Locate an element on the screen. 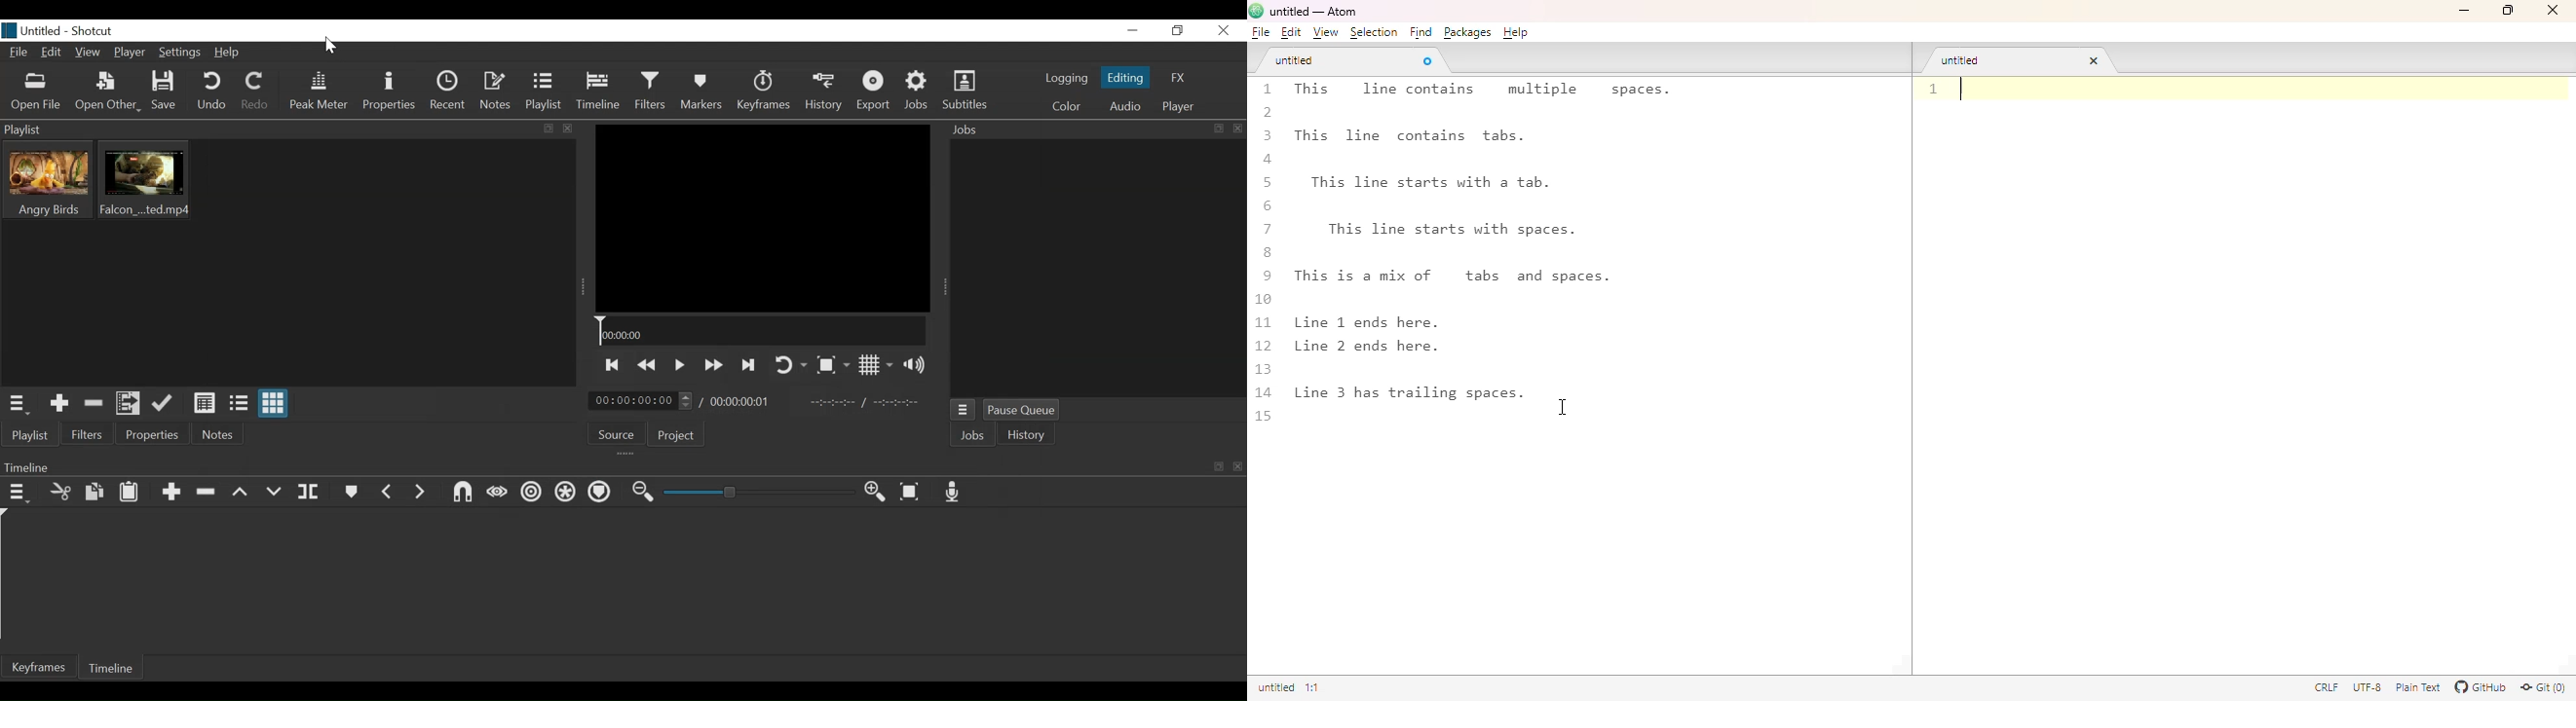 This screenshot has height=728, width=2576. Add the Source to the playlist is located at coordinates (59, 403).